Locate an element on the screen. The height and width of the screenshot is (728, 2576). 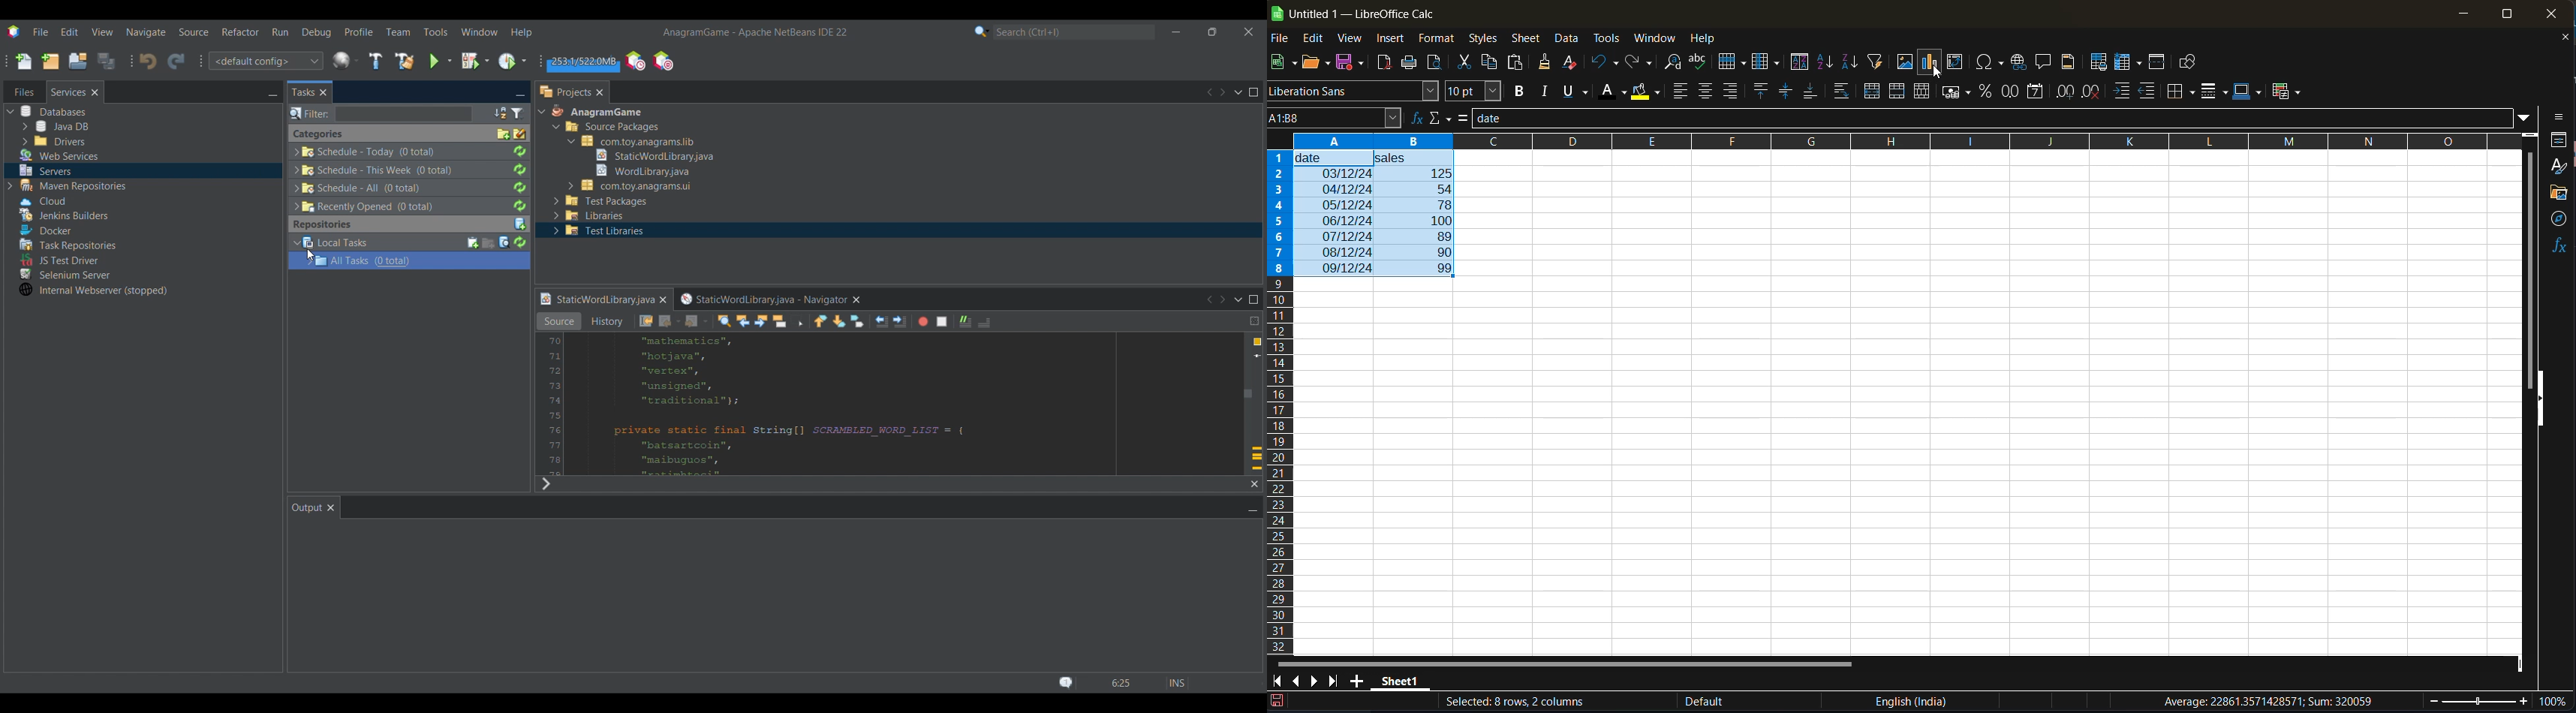
Navigate menu is located at coordinates (146, 32).